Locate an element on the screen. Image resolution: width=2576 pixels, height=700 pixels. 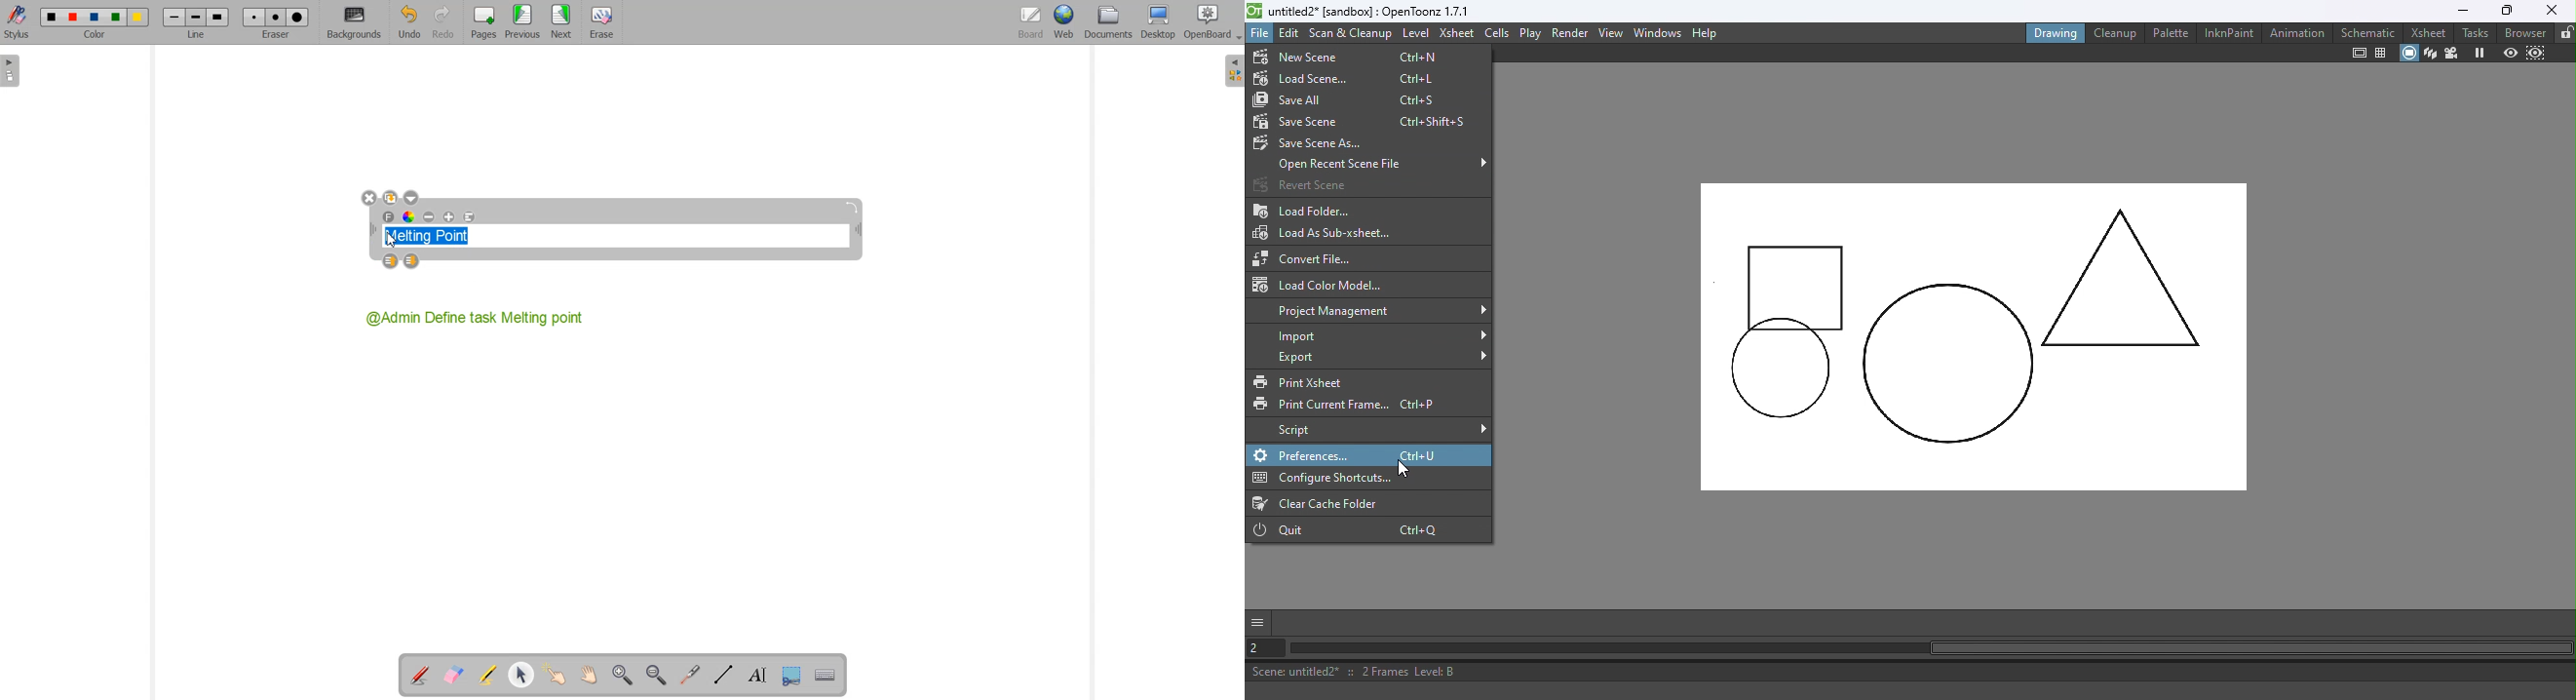
Drawing is located at coordinates (2055, 32).